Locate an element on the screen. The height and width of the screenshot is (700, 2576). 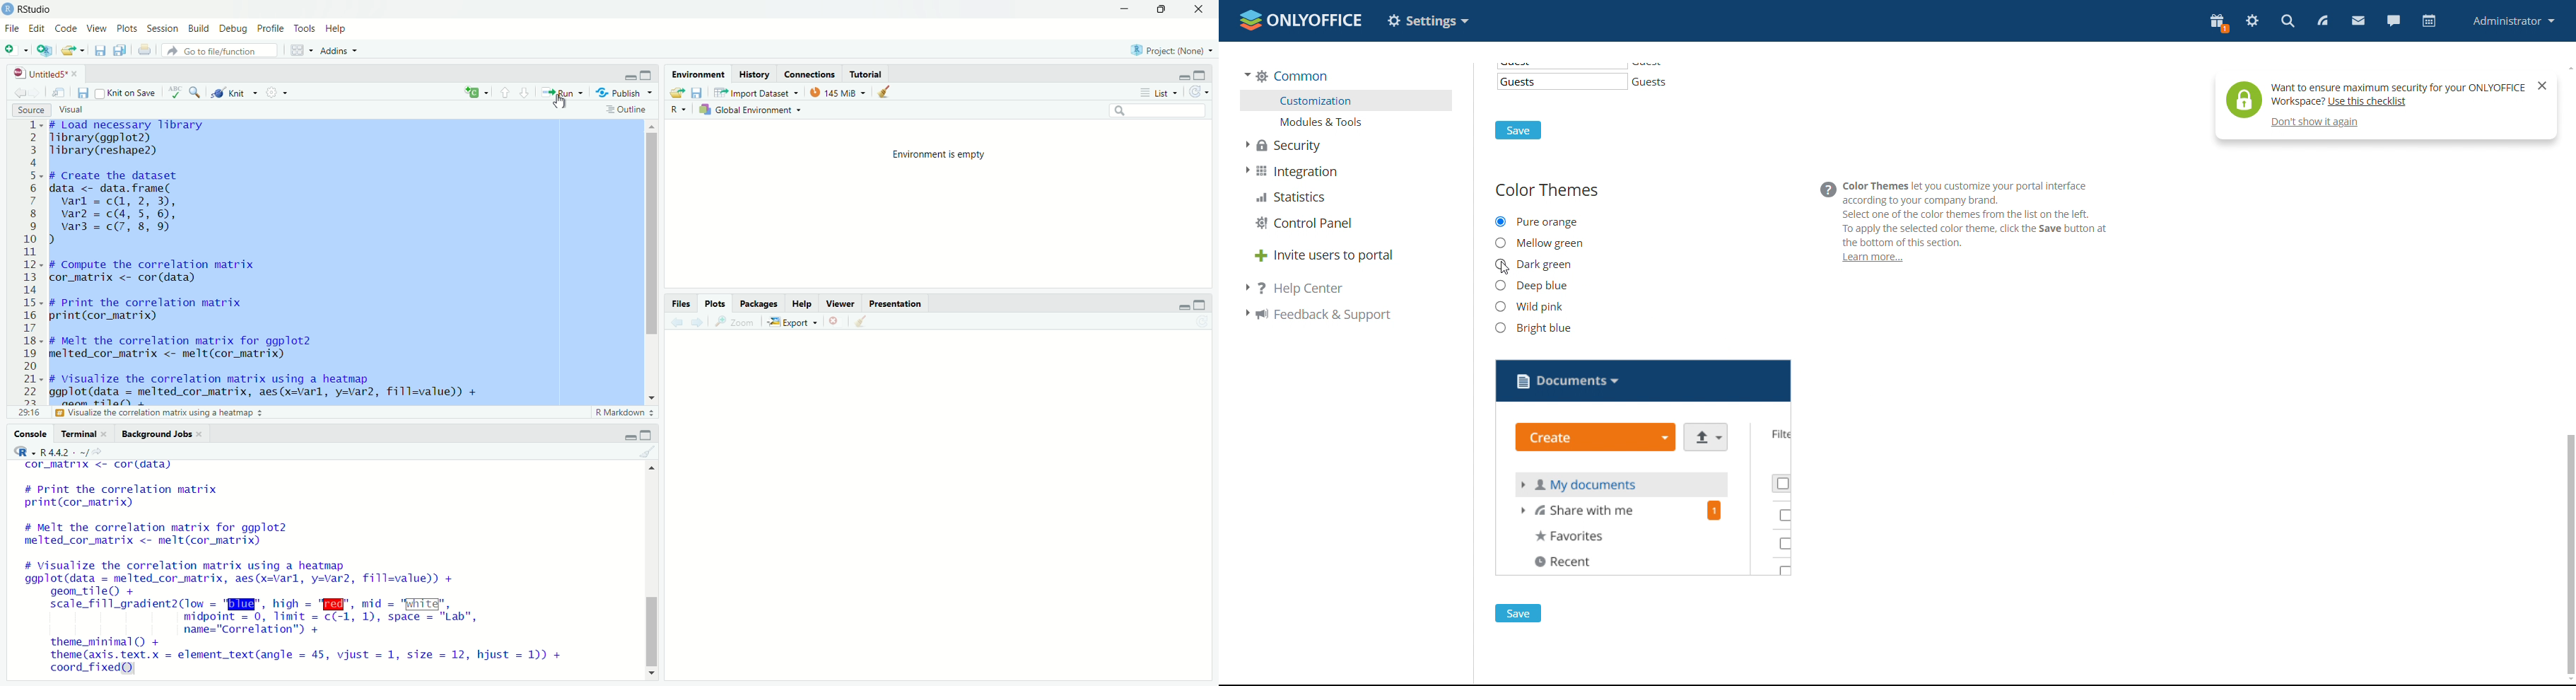
common is located at coordinates (1286, 76).